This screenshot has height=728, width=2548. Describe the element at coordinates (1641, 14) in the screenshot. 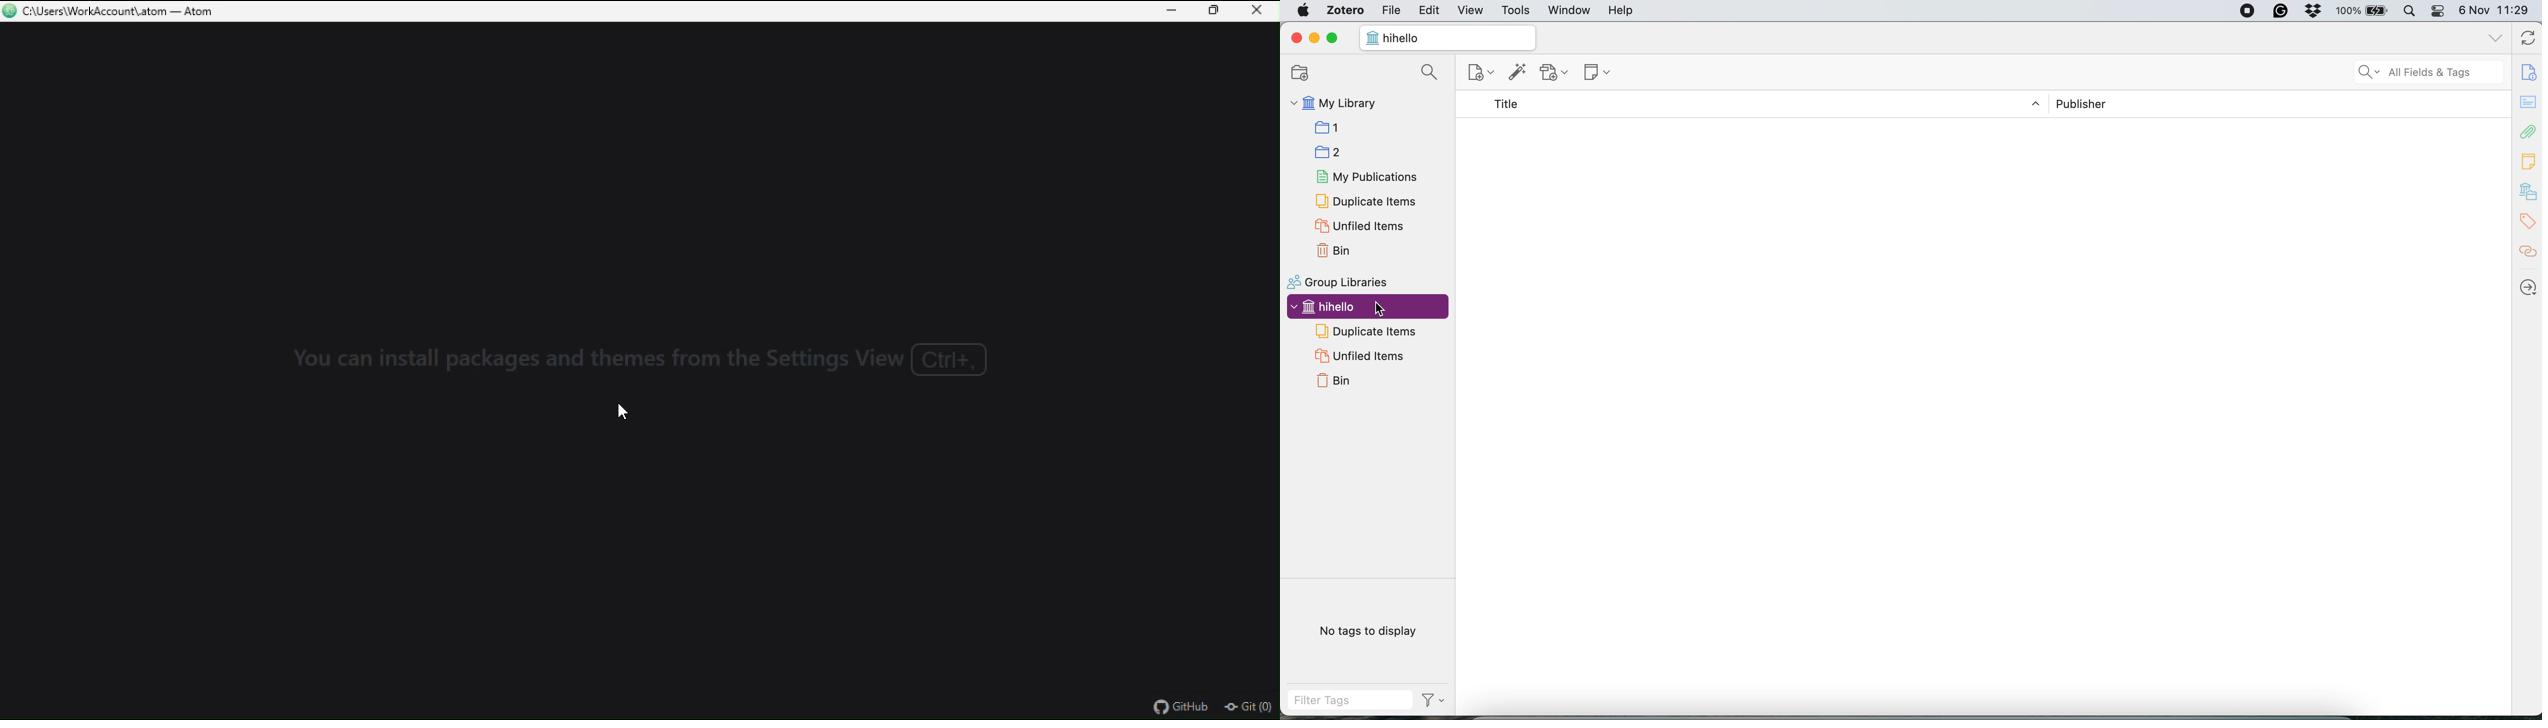

I see `help` at that location.